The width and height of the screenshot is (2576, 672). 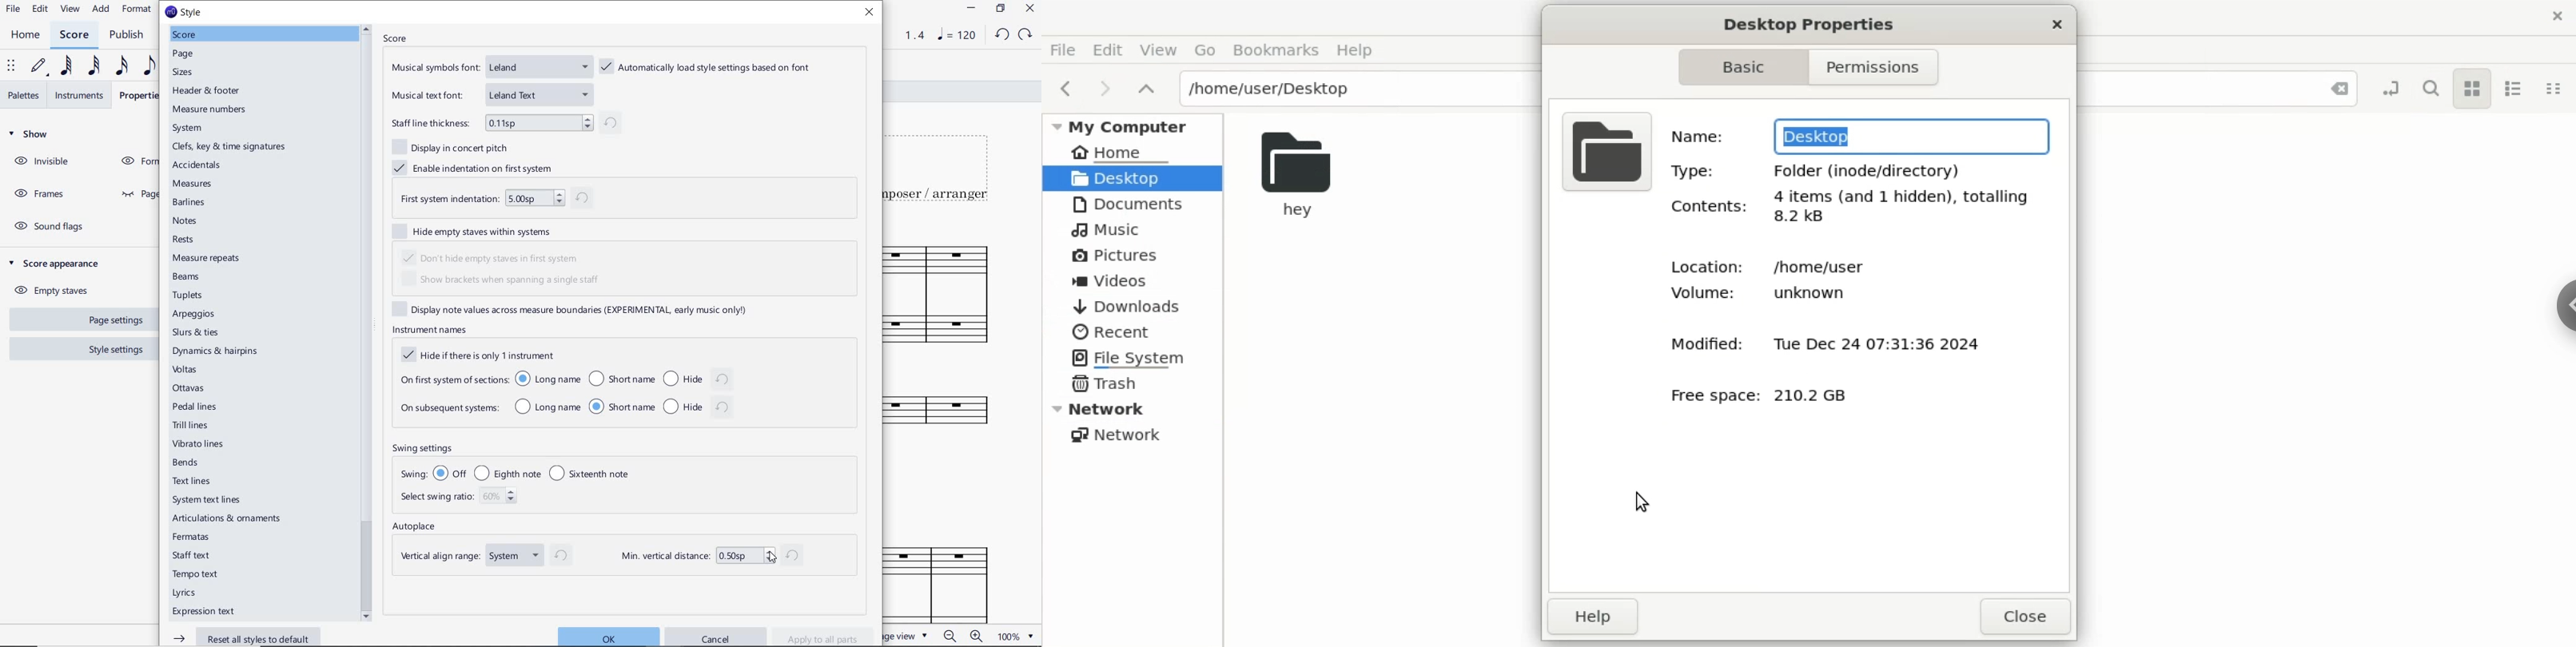 I want to click on type, so click(x=1694, y=171).